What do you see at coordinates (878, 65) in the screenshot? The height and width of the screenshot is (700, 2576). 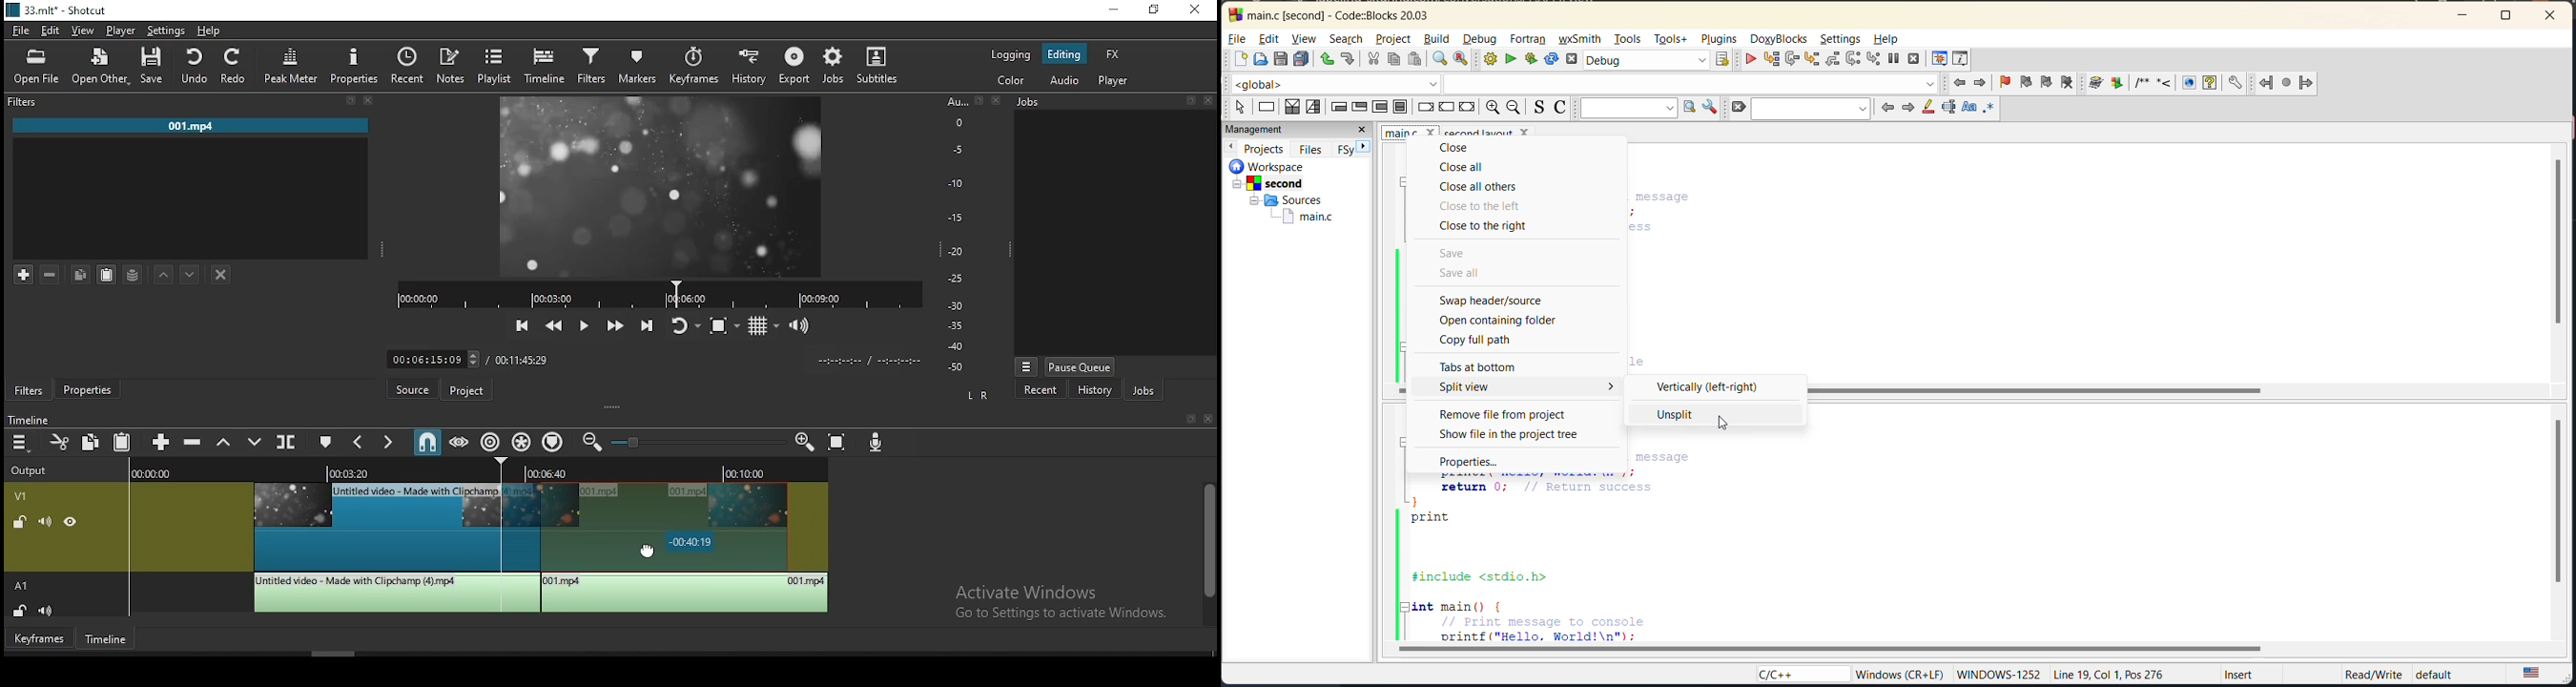 I see `subtitle` at bounding box center [878, 65].